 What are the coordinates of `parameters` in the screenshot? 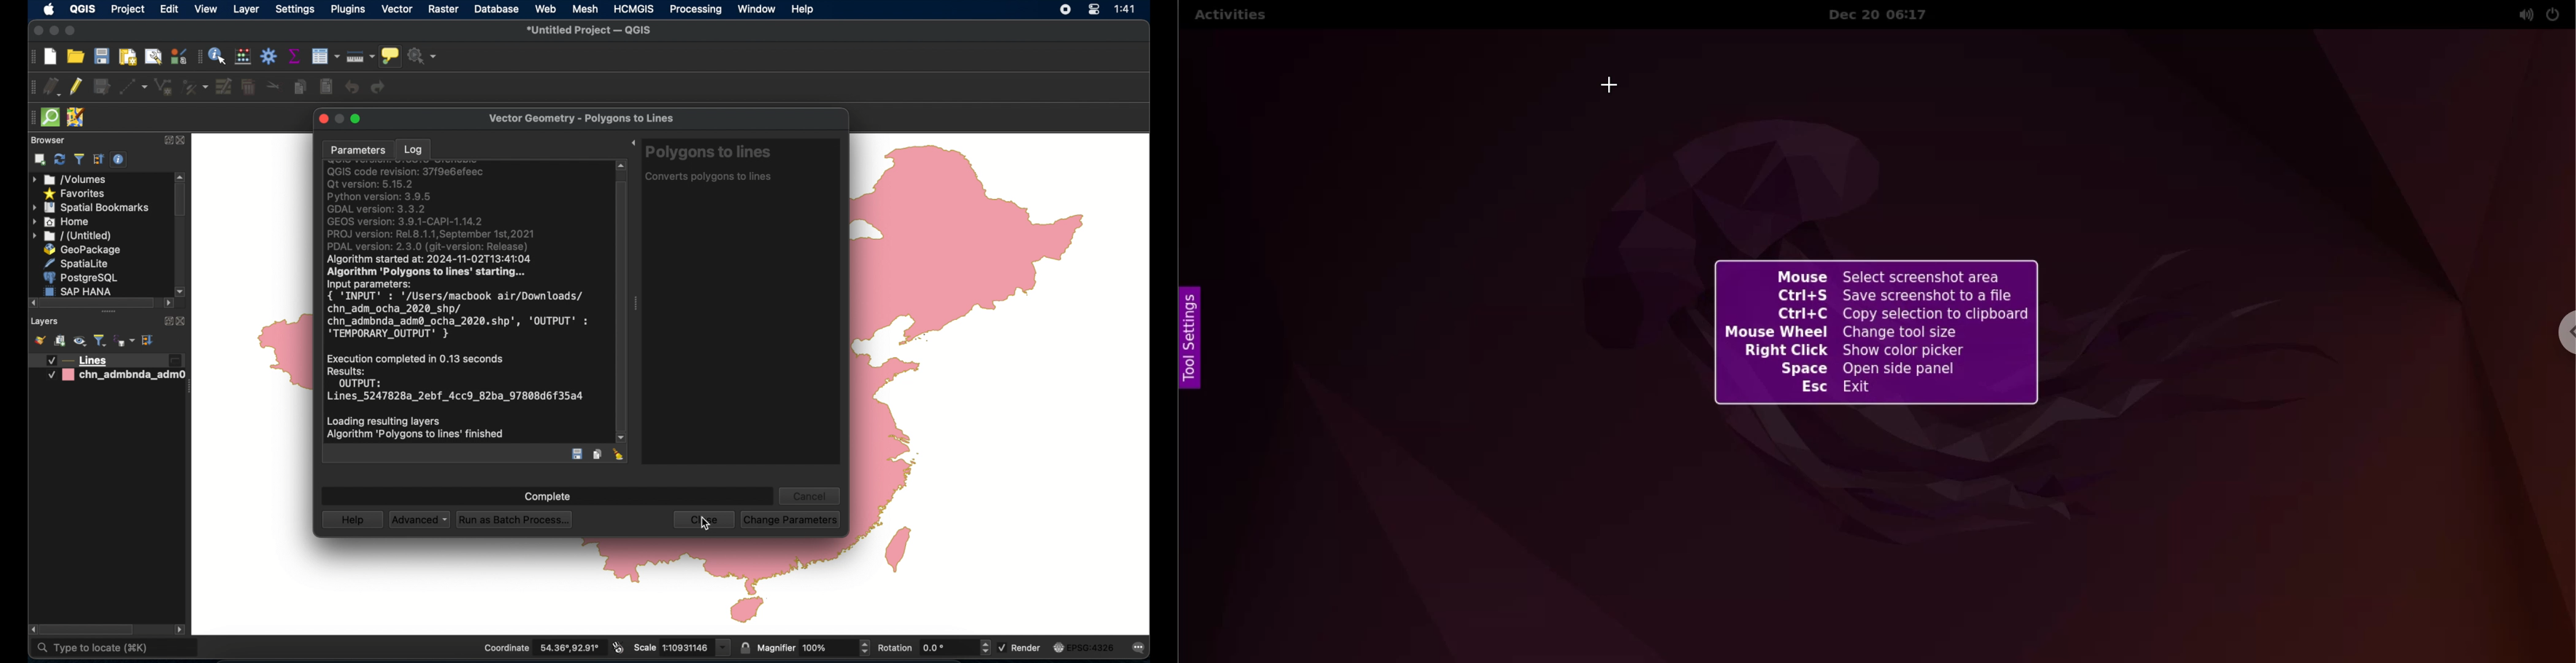 It's located at (357, 149).